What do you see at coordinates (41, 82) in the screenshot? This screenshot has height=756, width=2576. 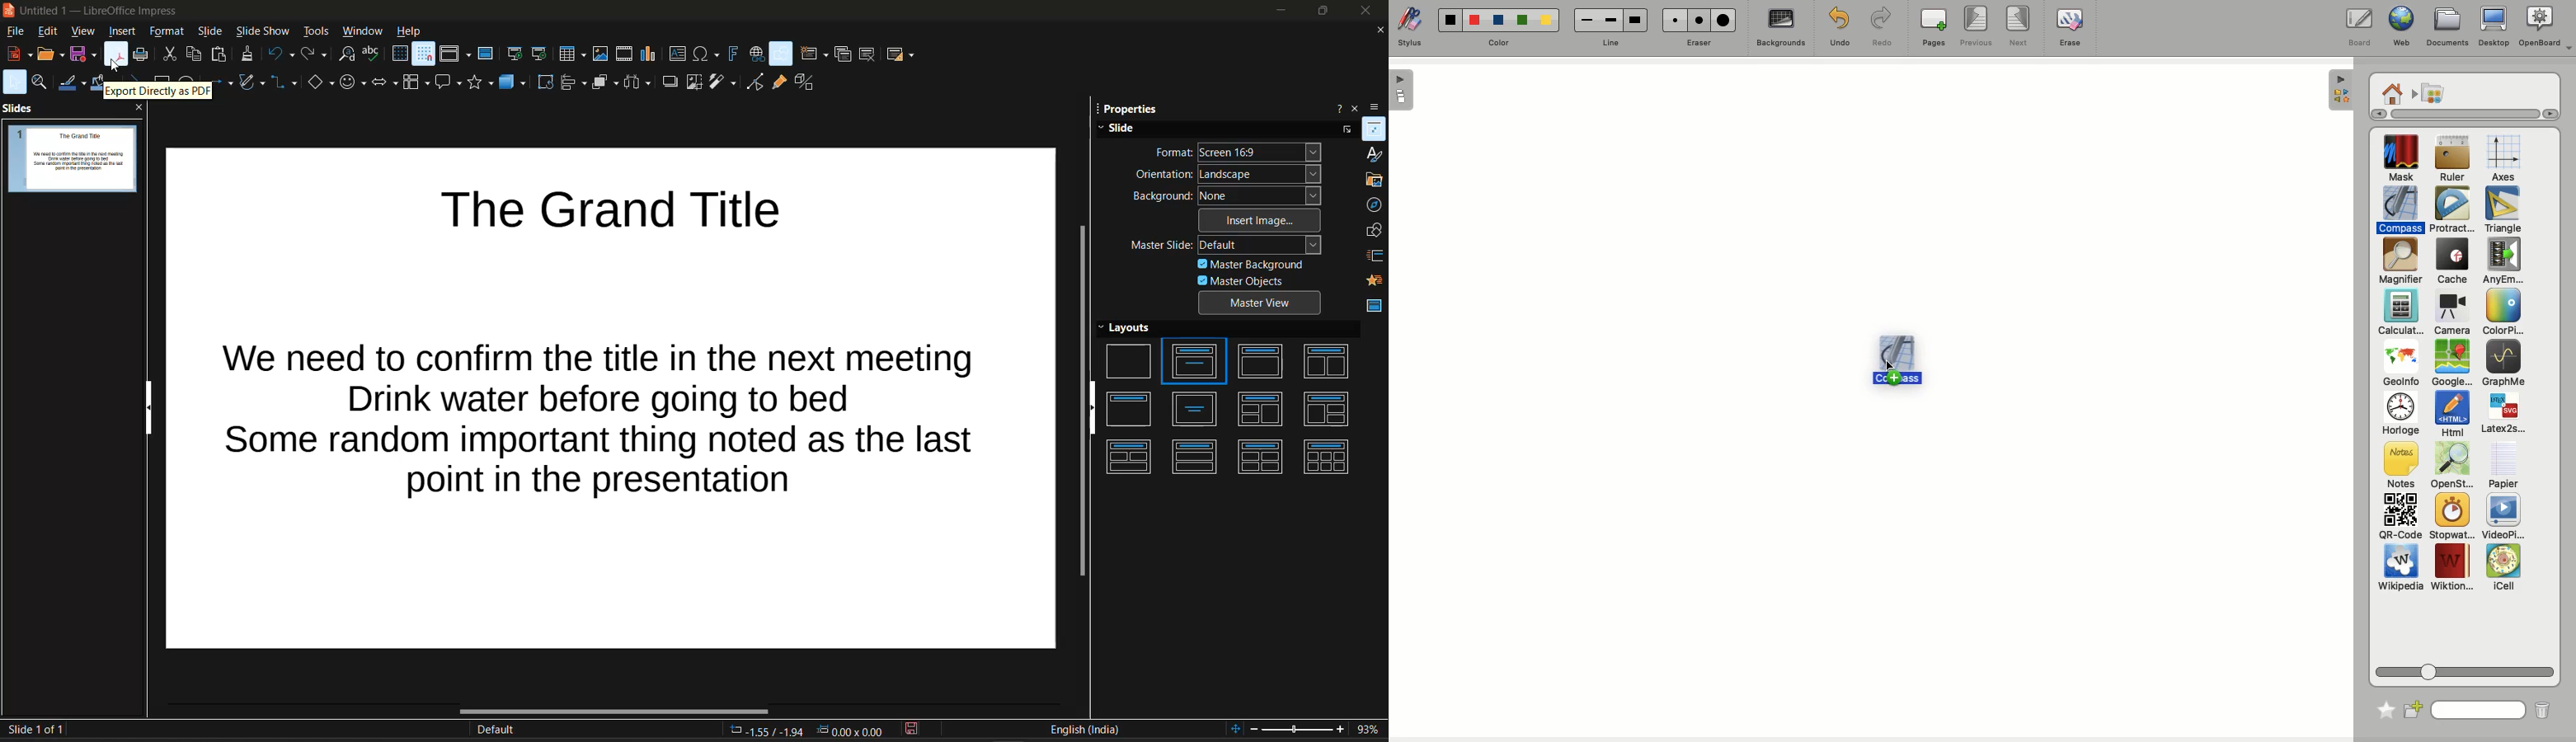 I see `zoom and pan` at bounding box center [41, 82].